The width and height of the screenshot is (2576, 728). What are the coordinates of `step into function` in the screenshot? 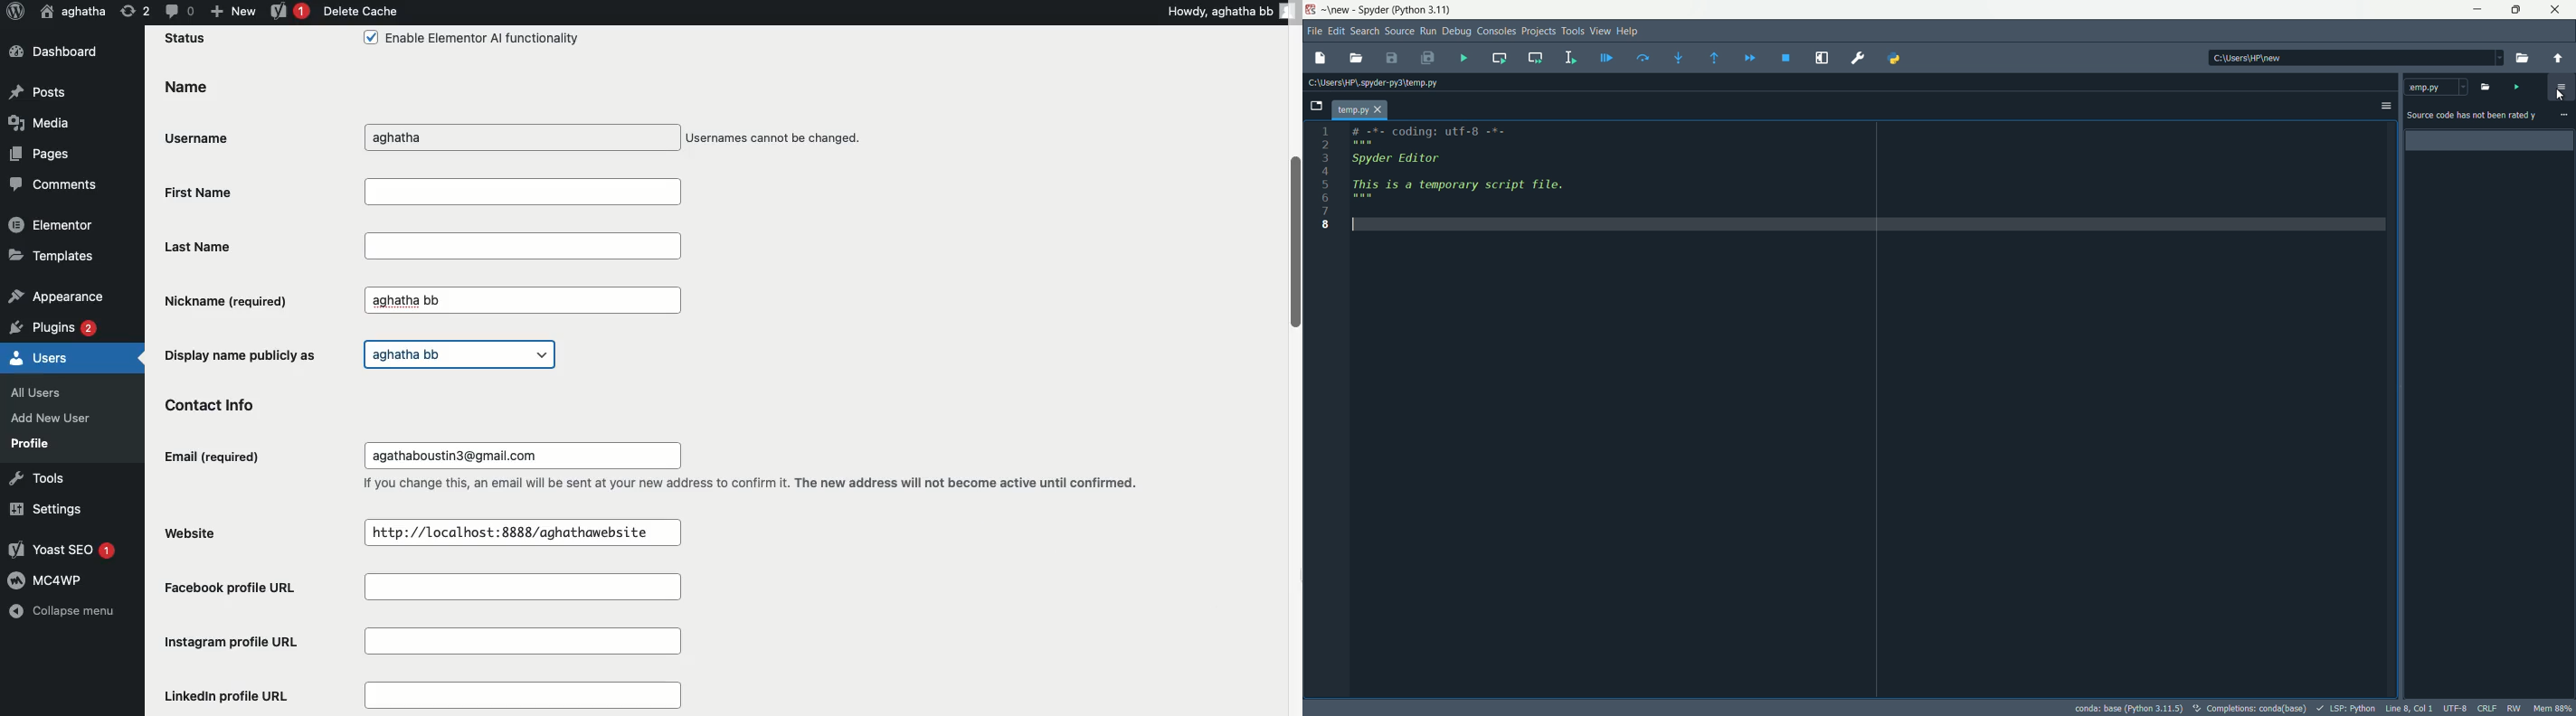 It's located at (1679, 58).